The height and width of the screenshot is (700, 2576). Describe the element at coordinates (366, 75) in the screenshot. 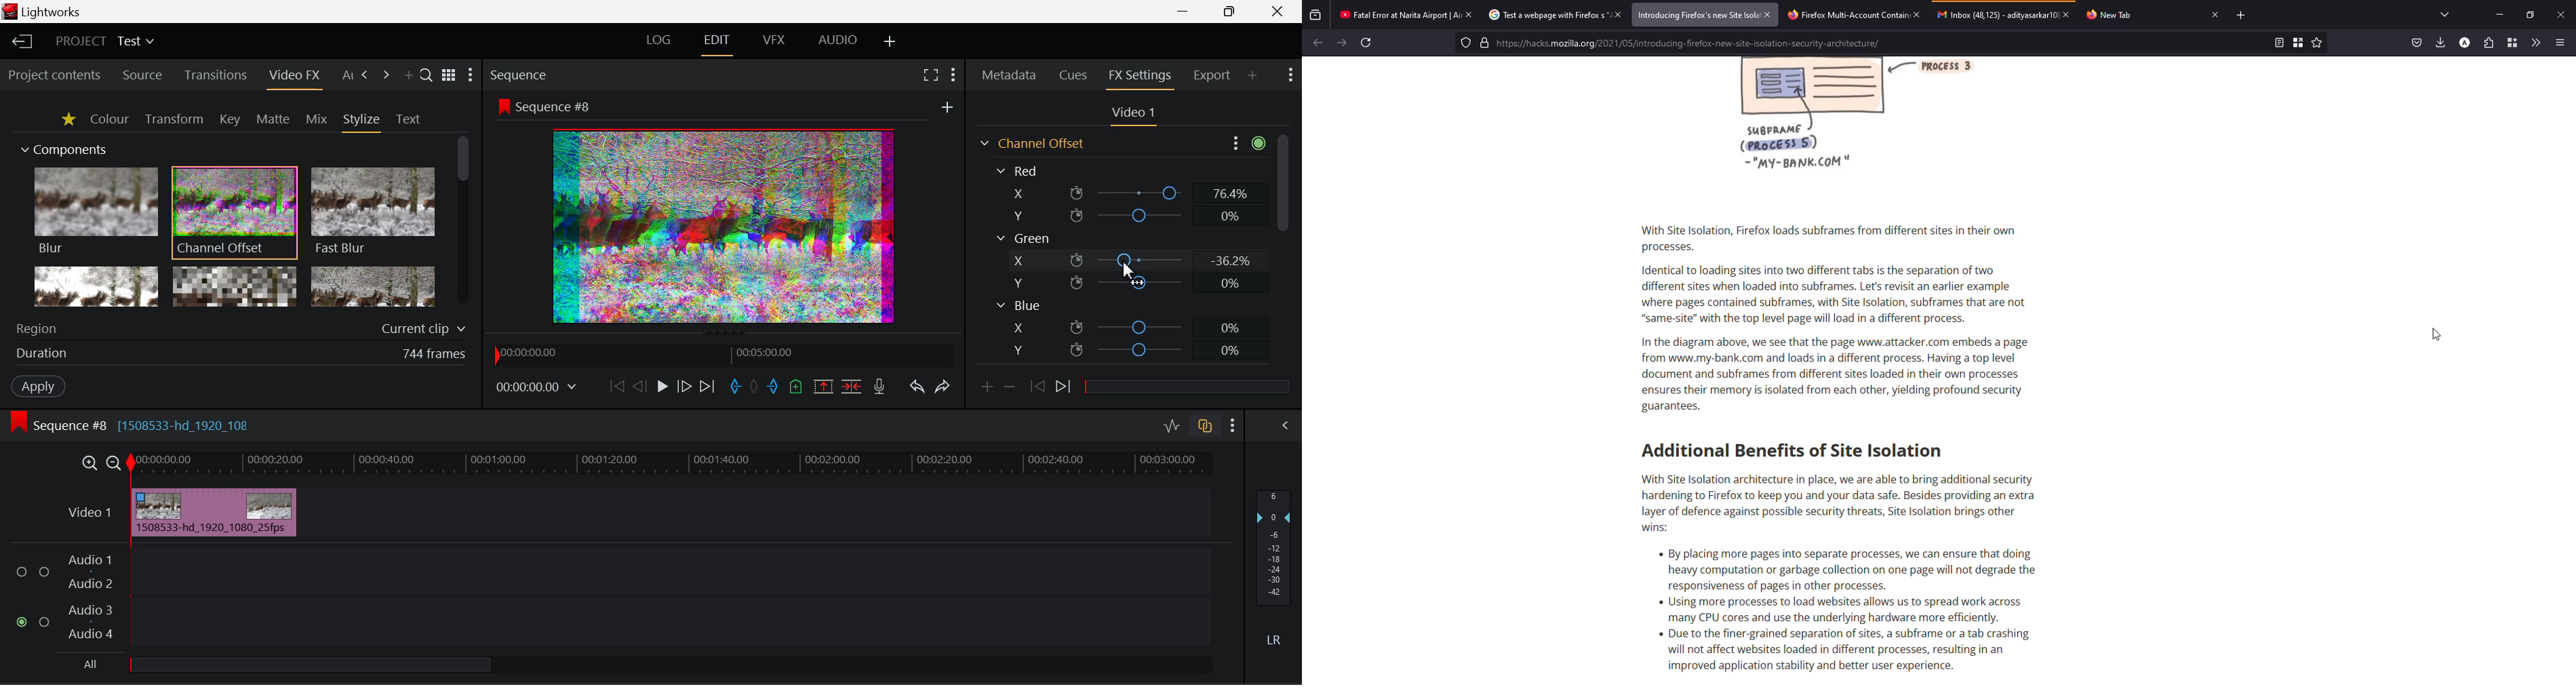

I see `Next Tab` at that location.